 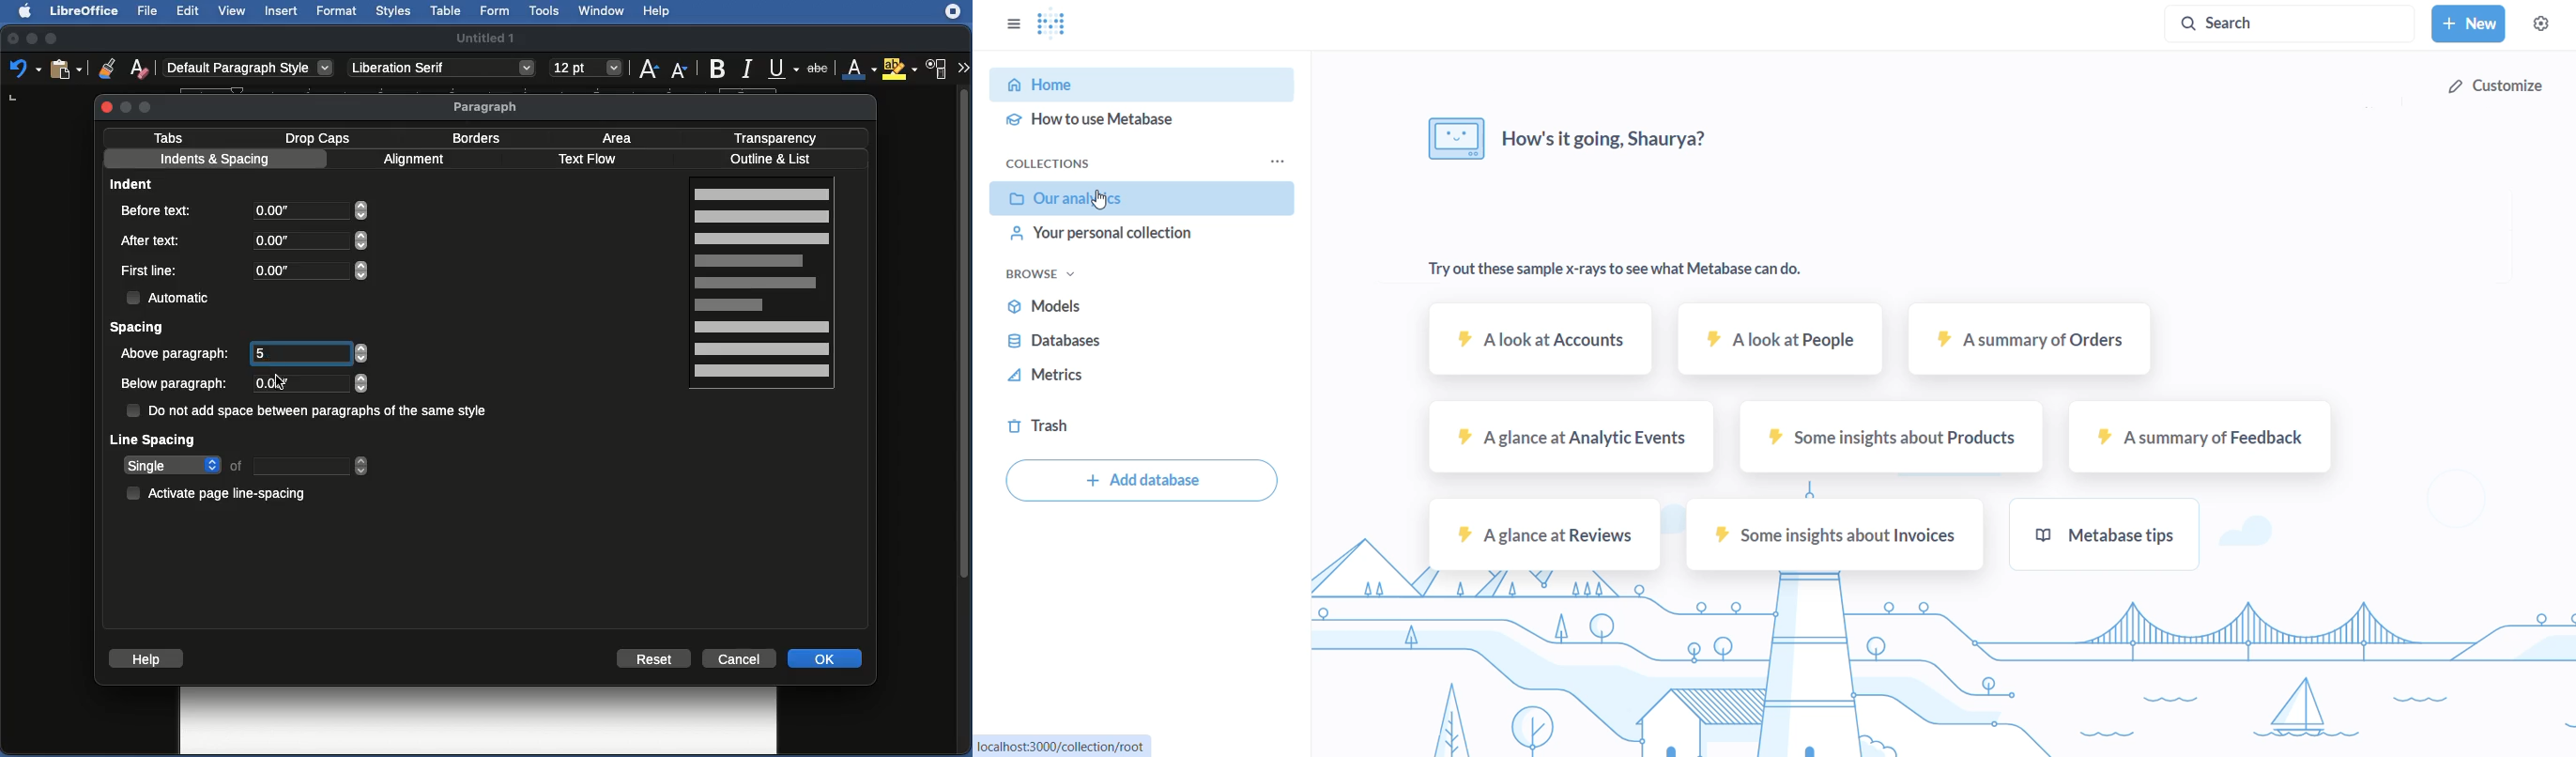 What do you see at coordinates (746, 67) in the screenshot?
I see `italic` at bounding box center [746, 67].